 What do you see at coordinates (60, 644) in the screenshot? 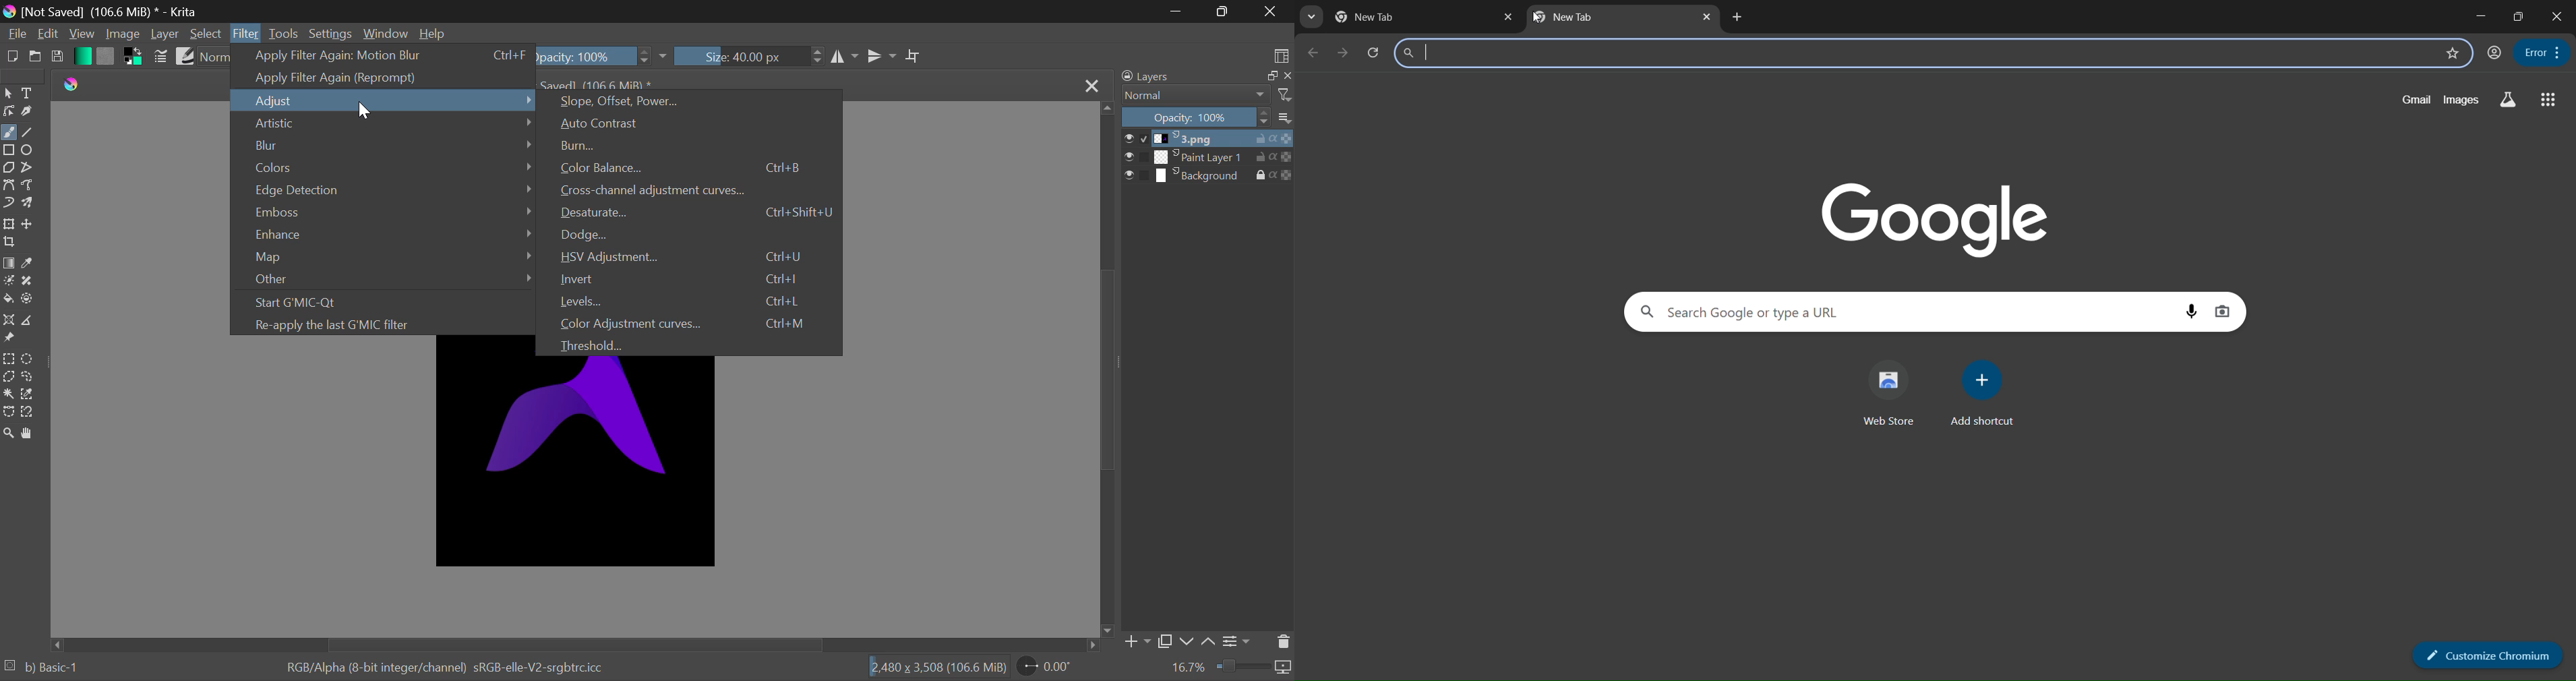
I see `move left` at bounding box center [60, 644].